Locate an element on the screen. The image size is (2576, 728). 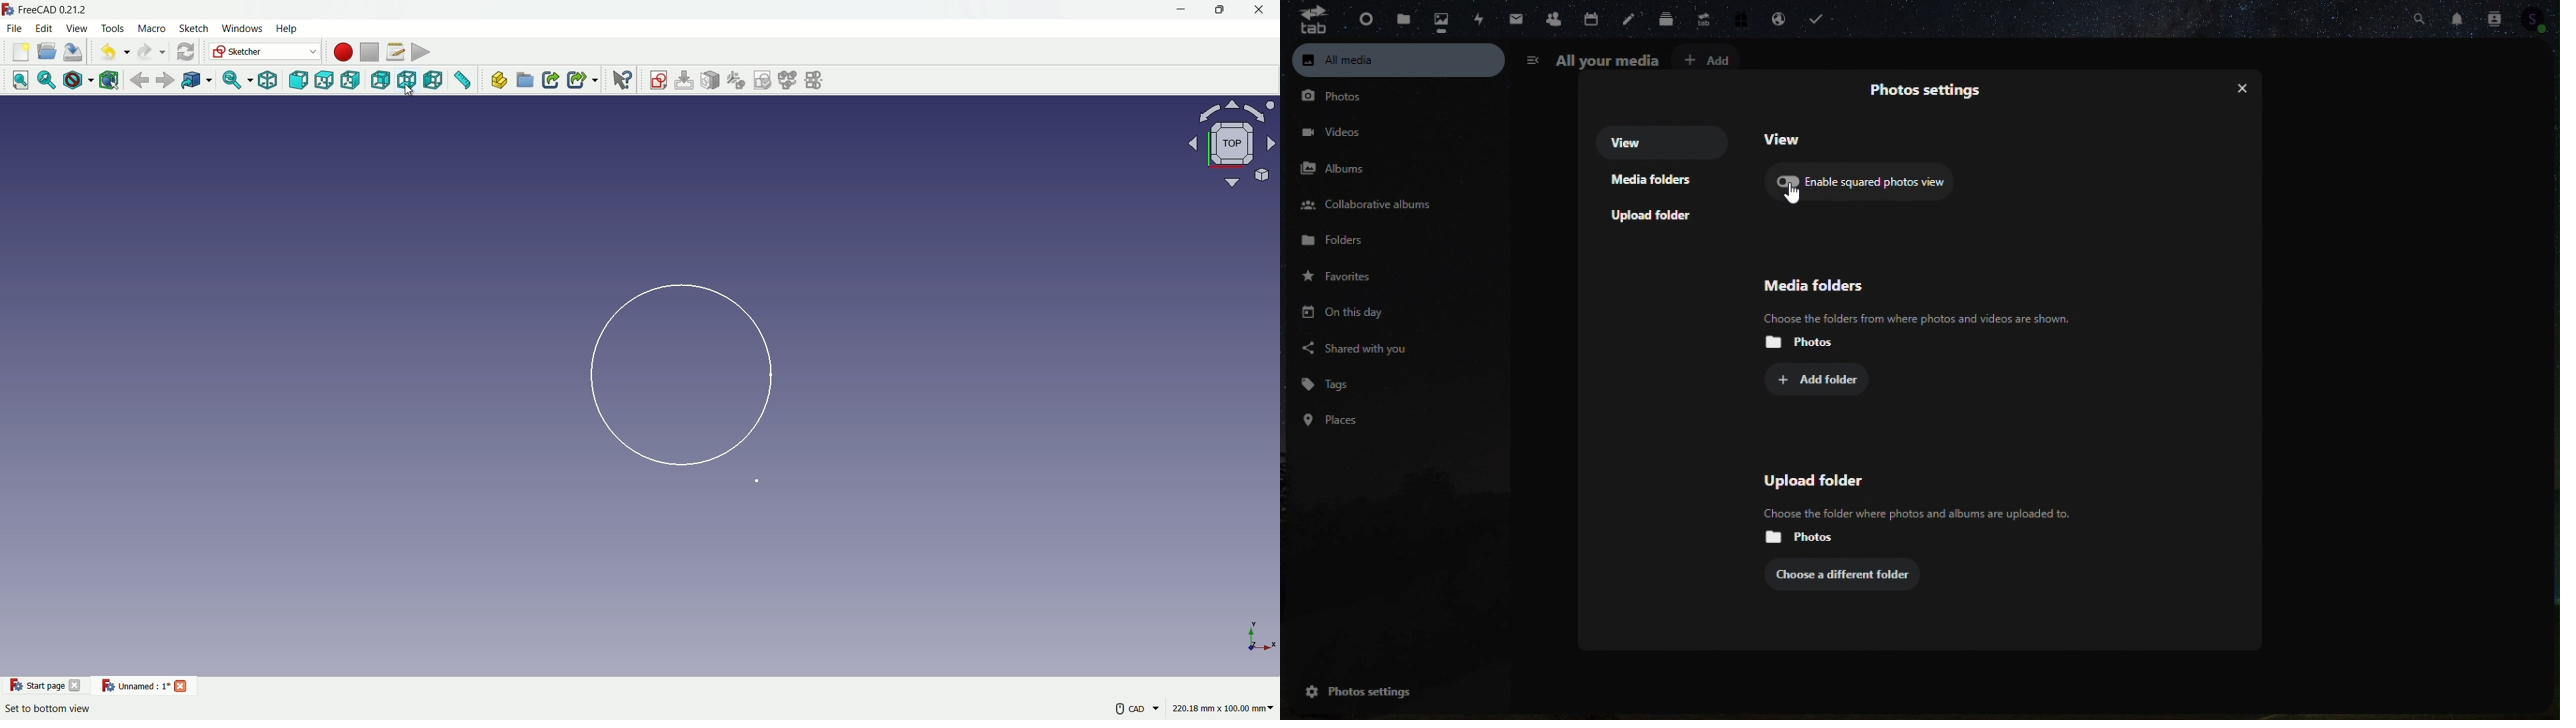
All your media is located at coordinates (1592, 60).